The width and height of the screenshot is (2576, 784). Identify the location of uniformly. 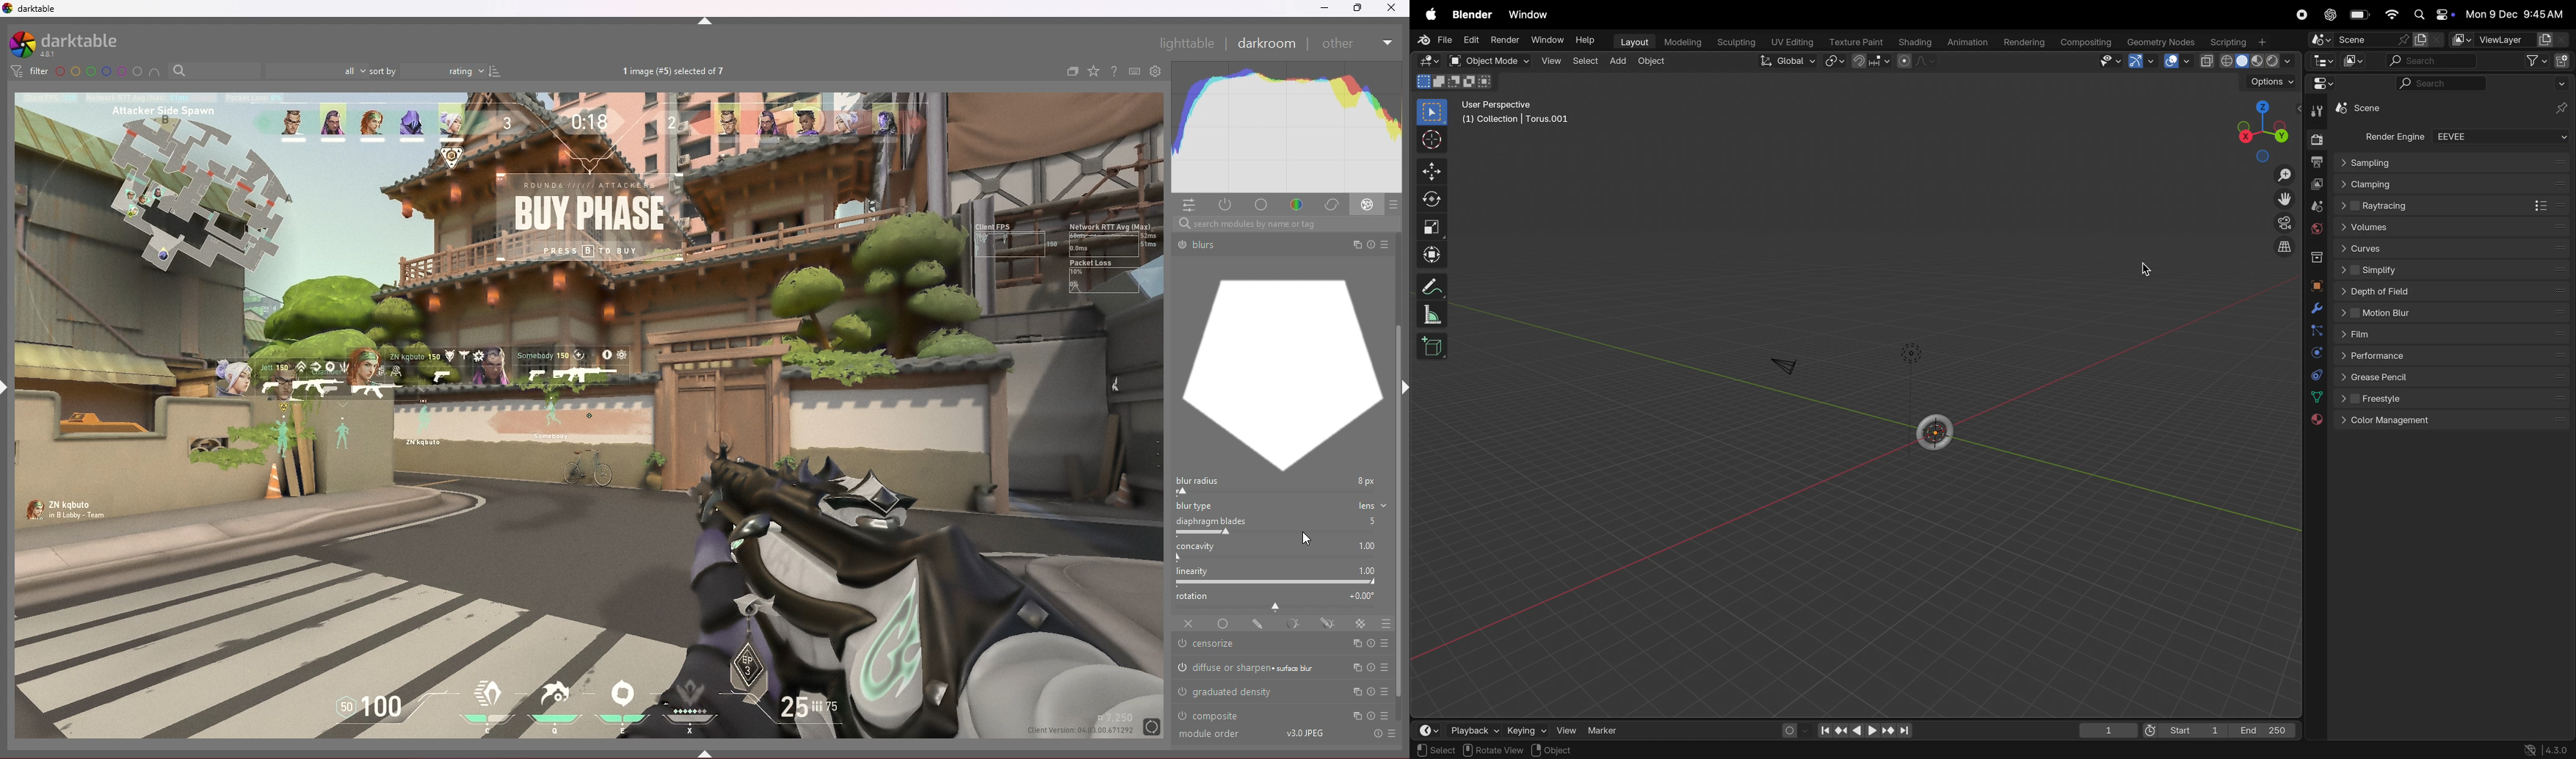
(1223, 624).